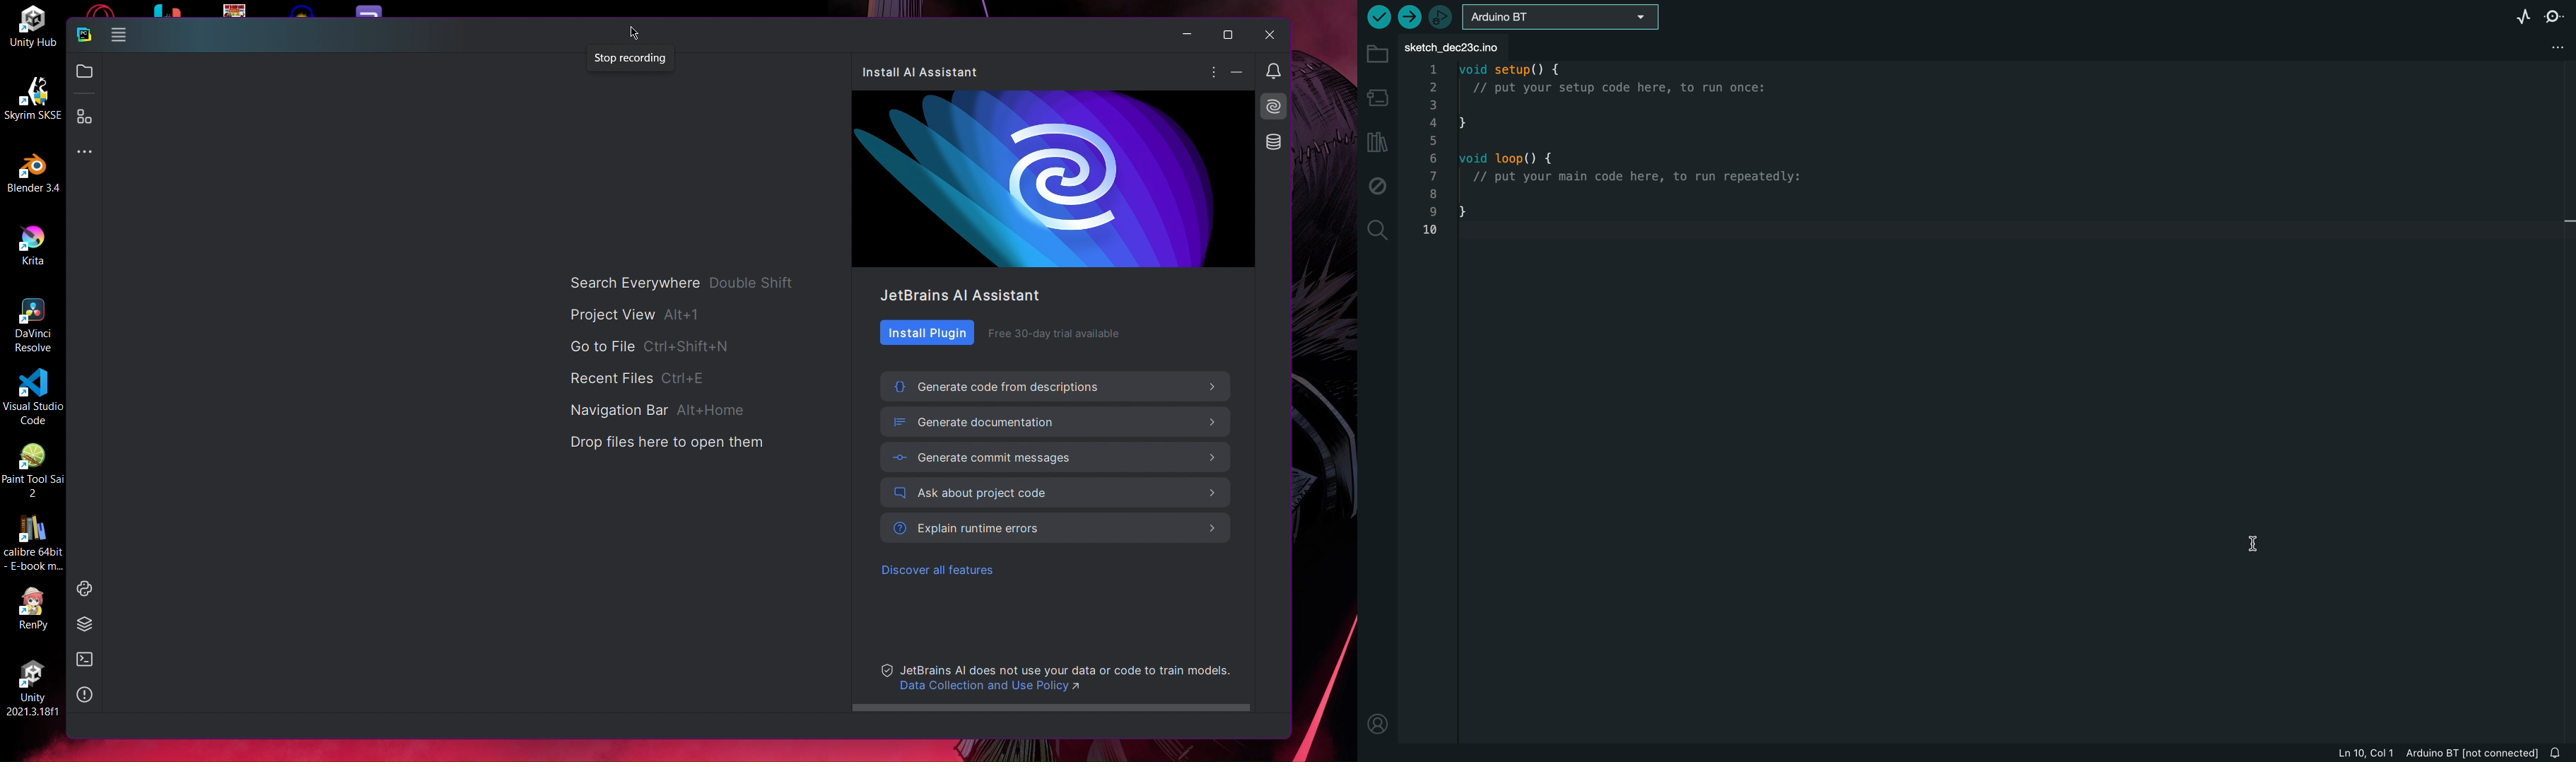 This screenshot has height=784, width=2576. Describe the element at coordinates (30, 684) in the screenshot. I see `Unity` at that location.